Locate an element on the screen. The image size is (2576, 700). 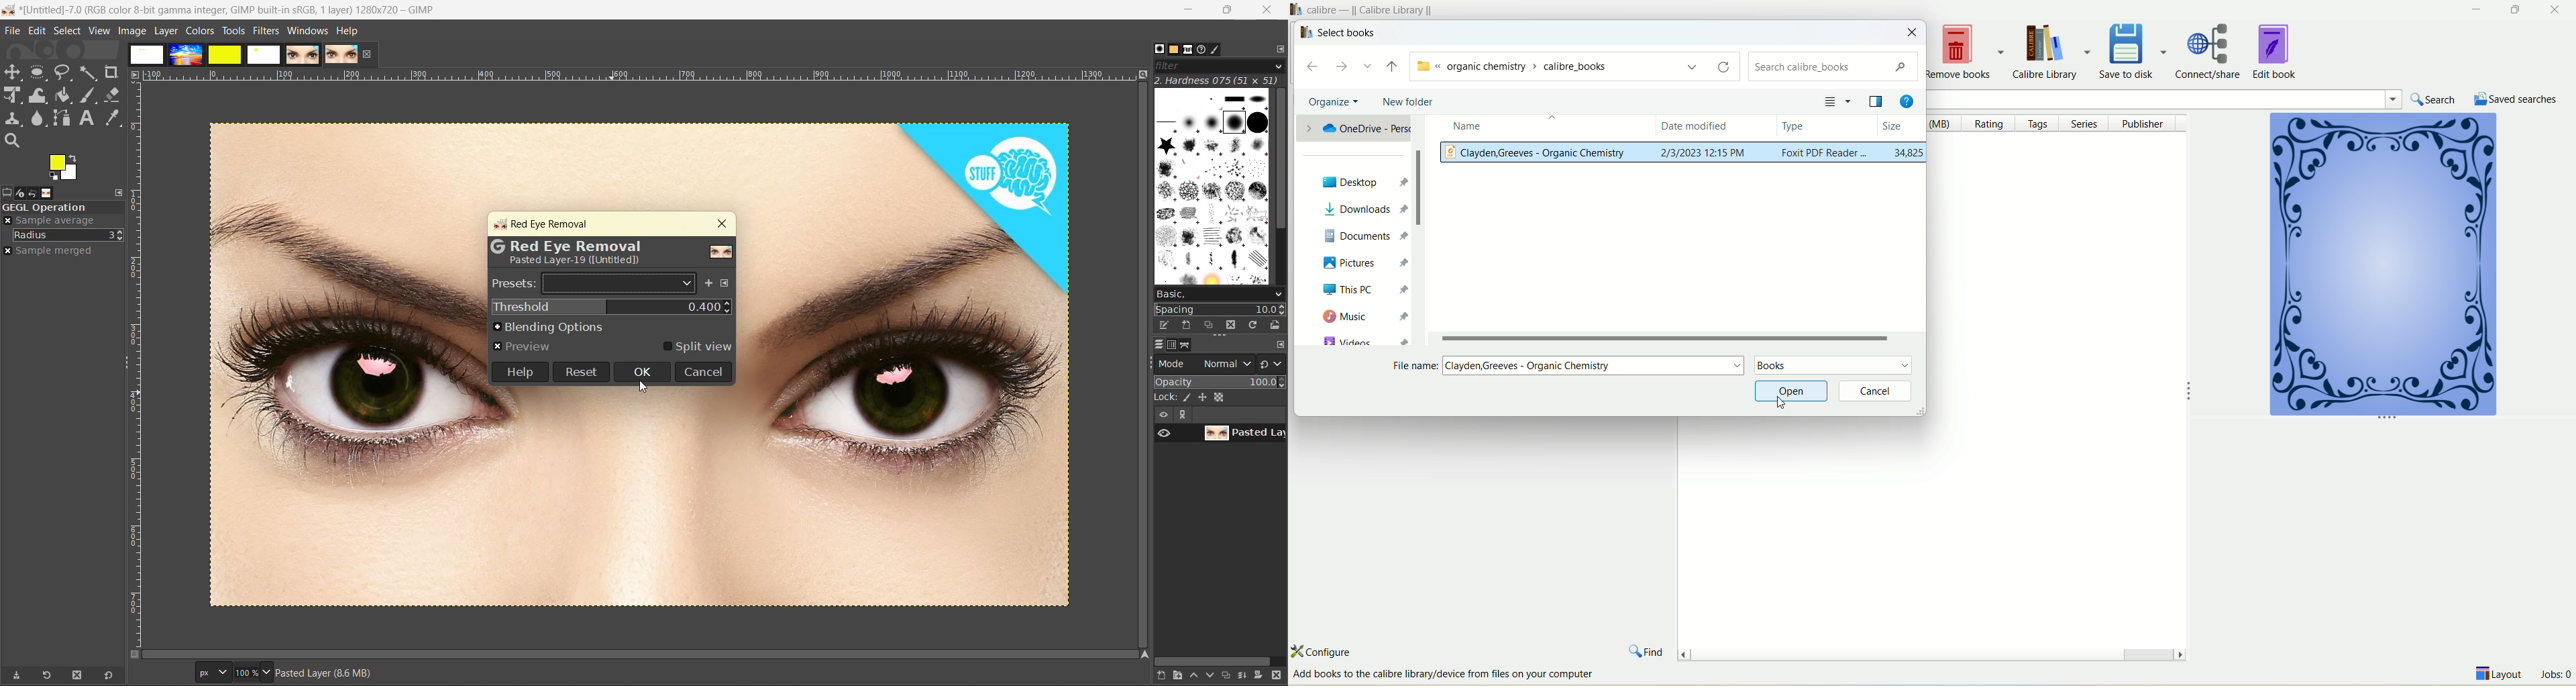
pictures is located at coordinates (1357, 262).